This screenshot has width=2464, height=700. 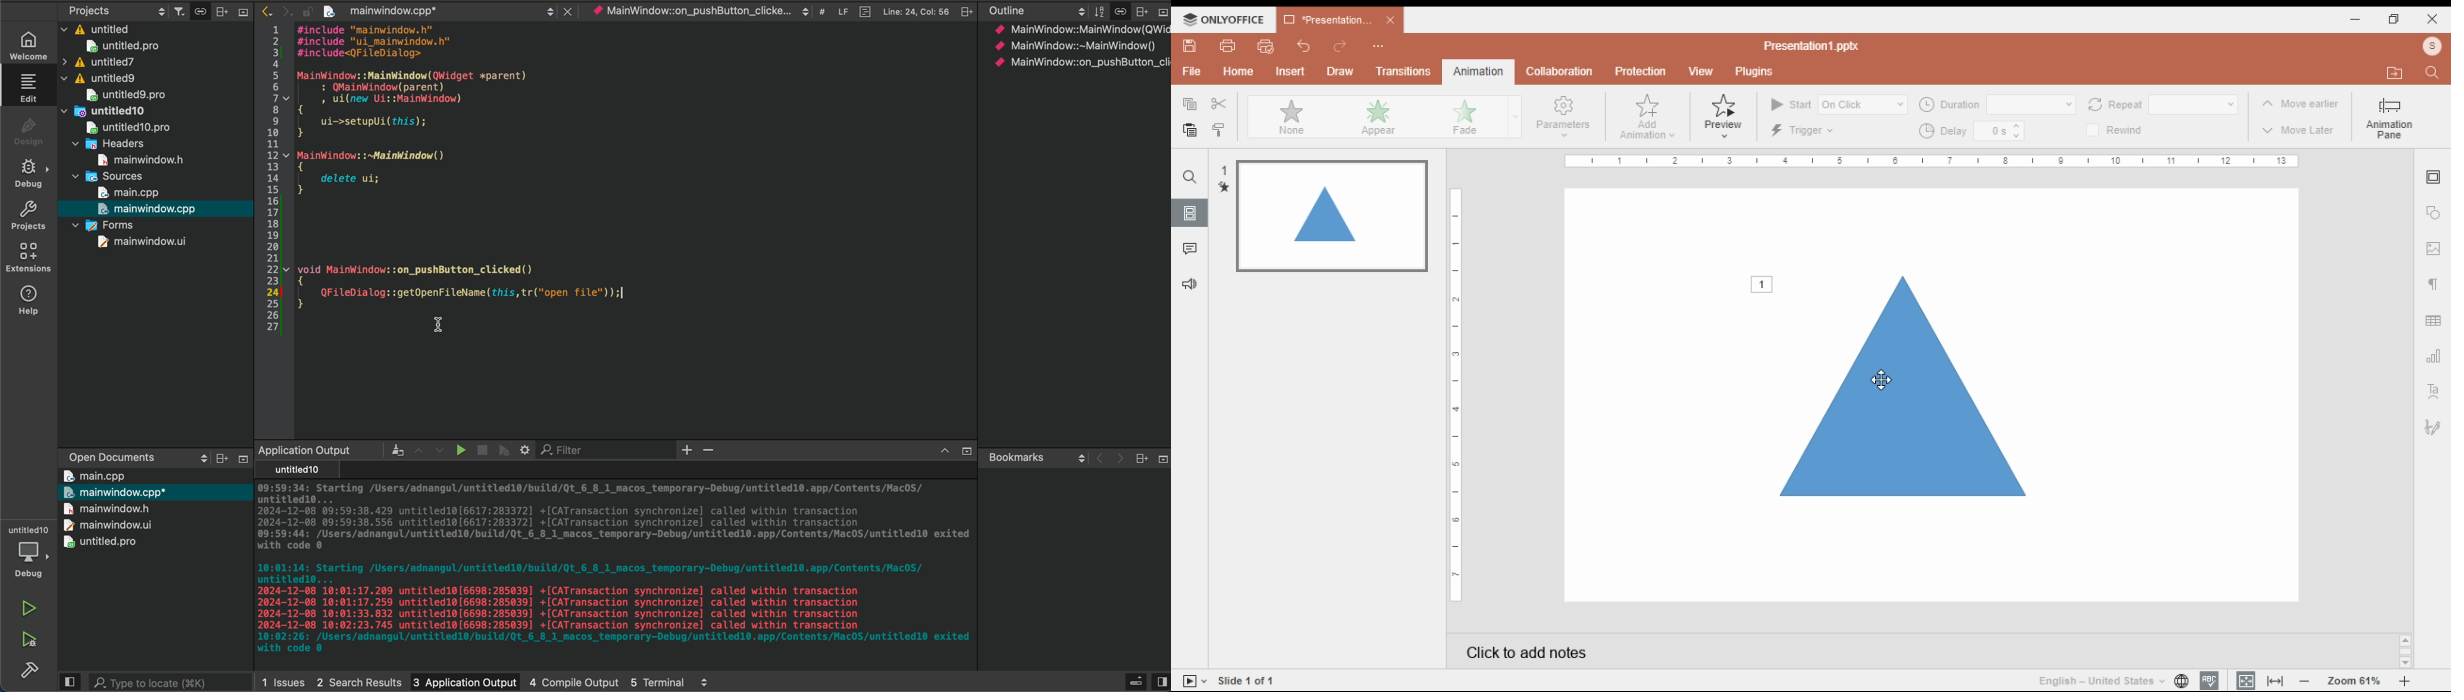 What do you see at coordinates (1934, 162) in the screenshot?
I see `horizontal scale` at bounding box center [1934, 162].